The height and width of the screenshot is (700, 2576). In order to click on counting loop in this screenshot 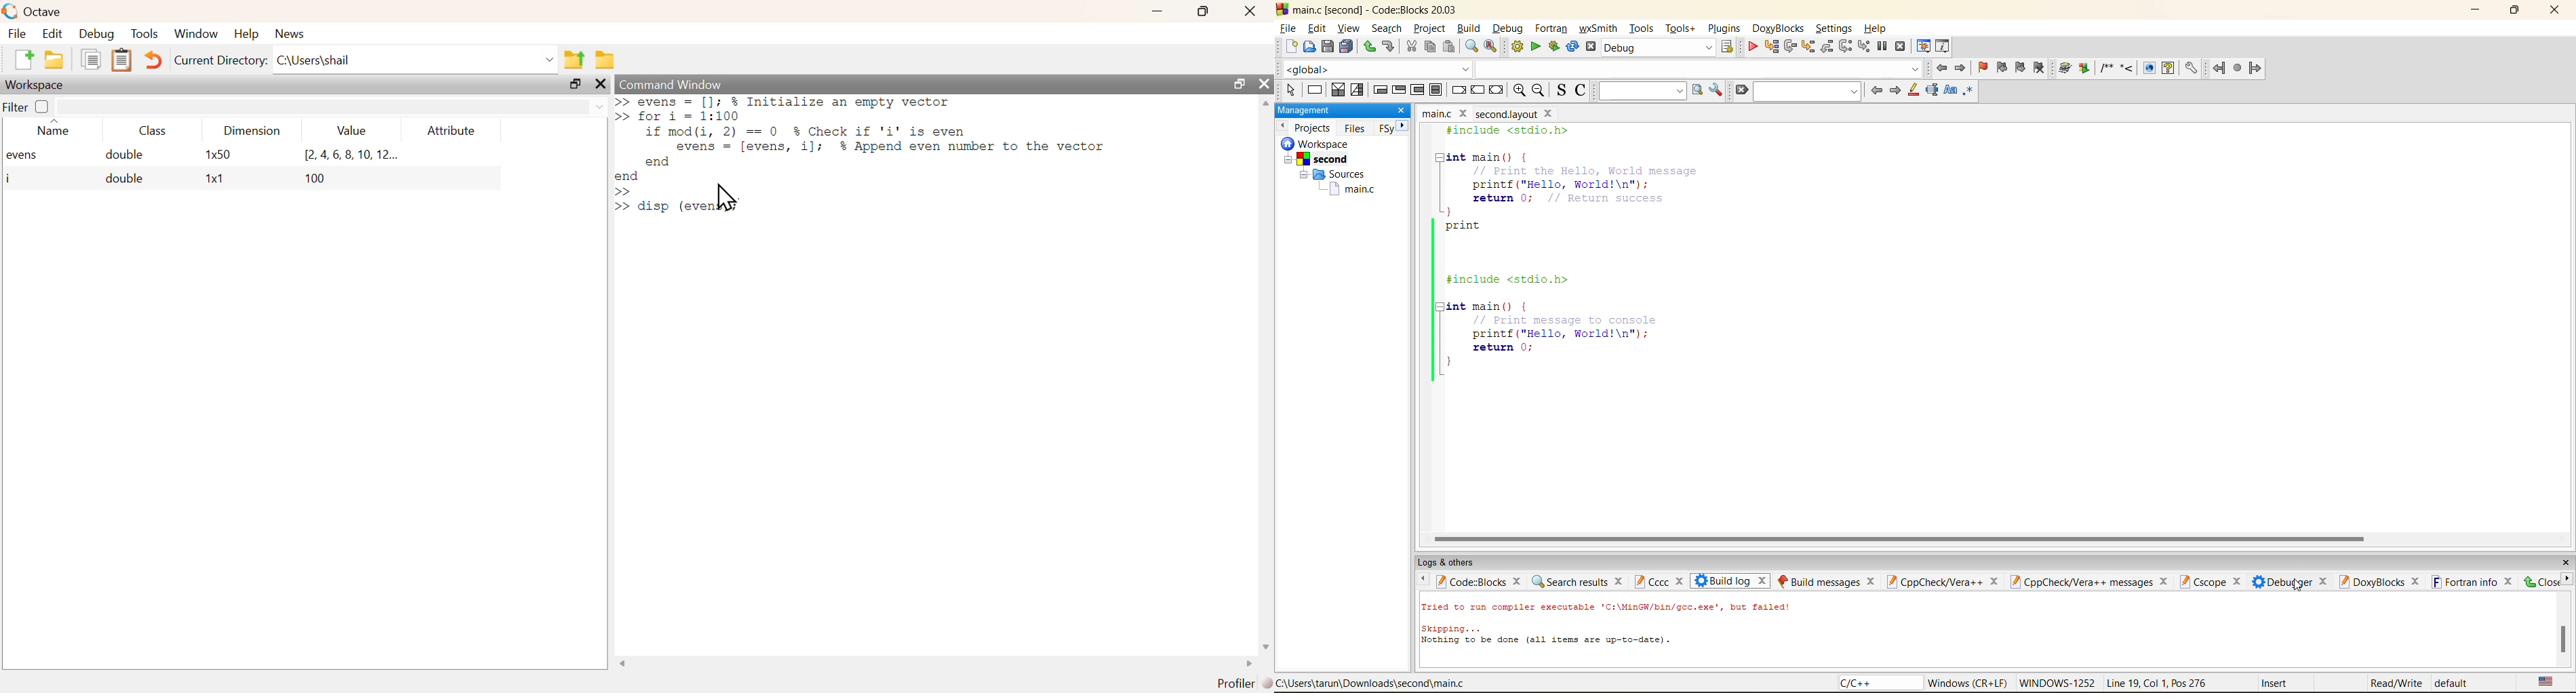, I will do `click(1415, 90)`.